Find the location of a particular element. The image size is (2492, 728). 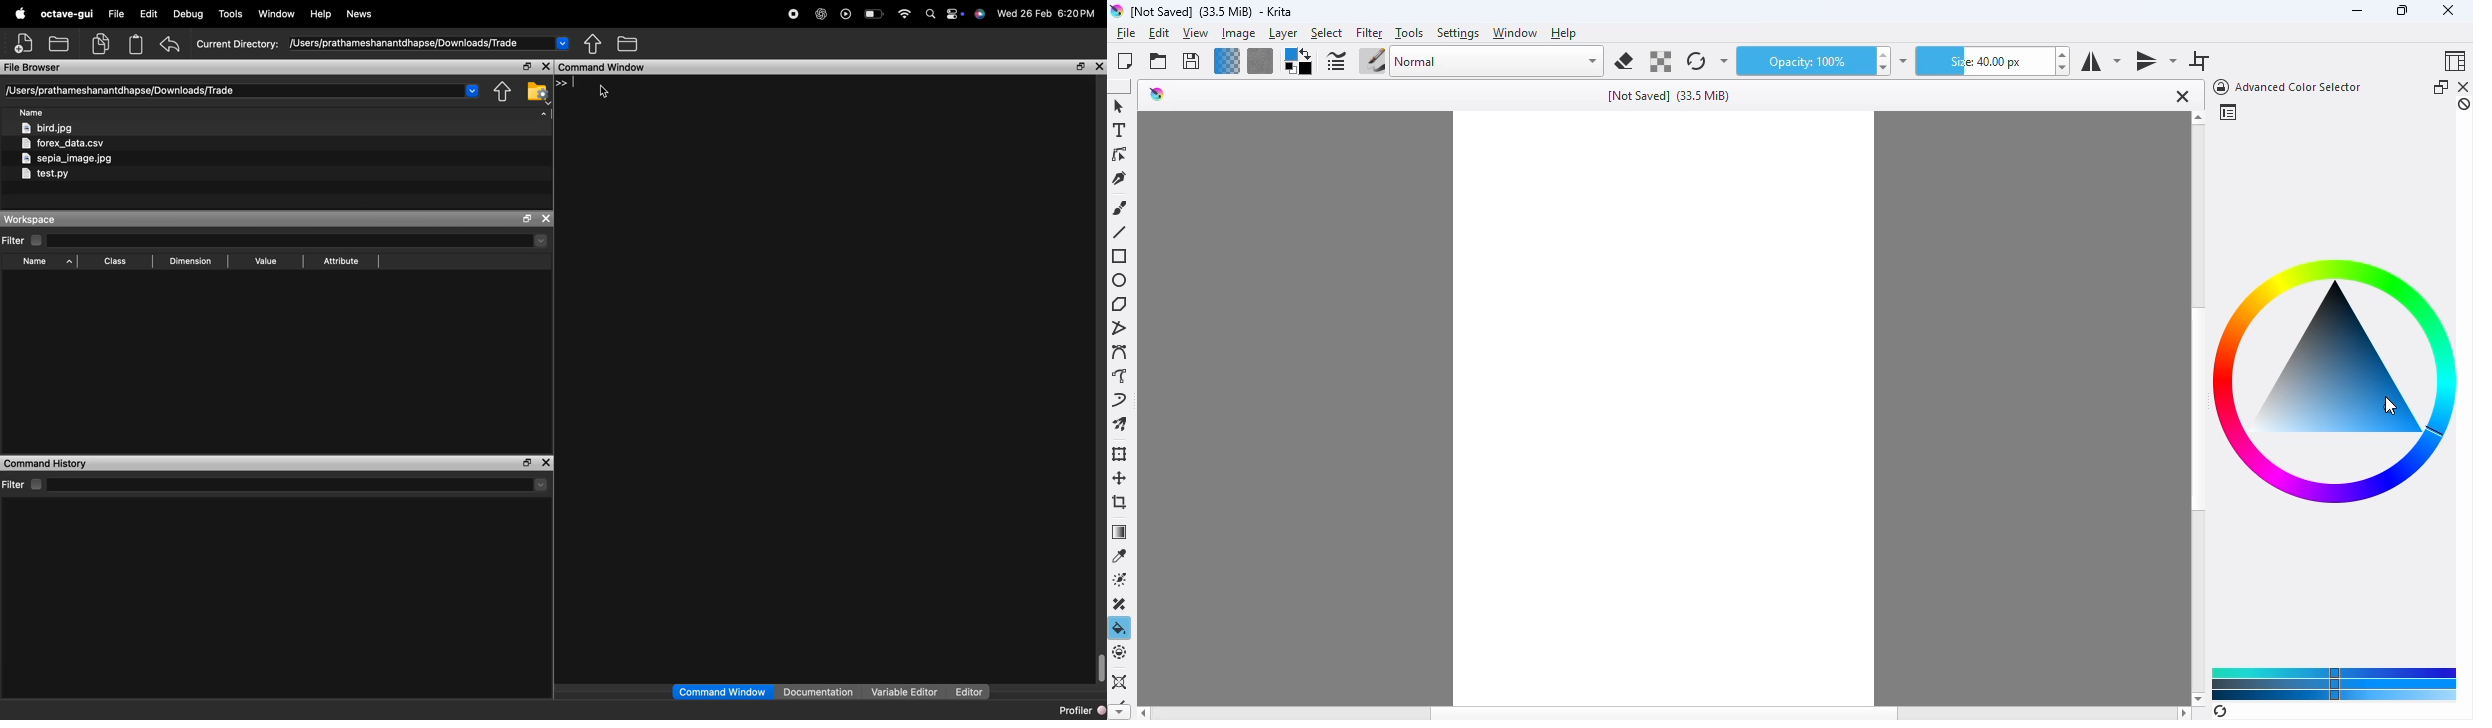

tools is located at coordinates (1409, 33).